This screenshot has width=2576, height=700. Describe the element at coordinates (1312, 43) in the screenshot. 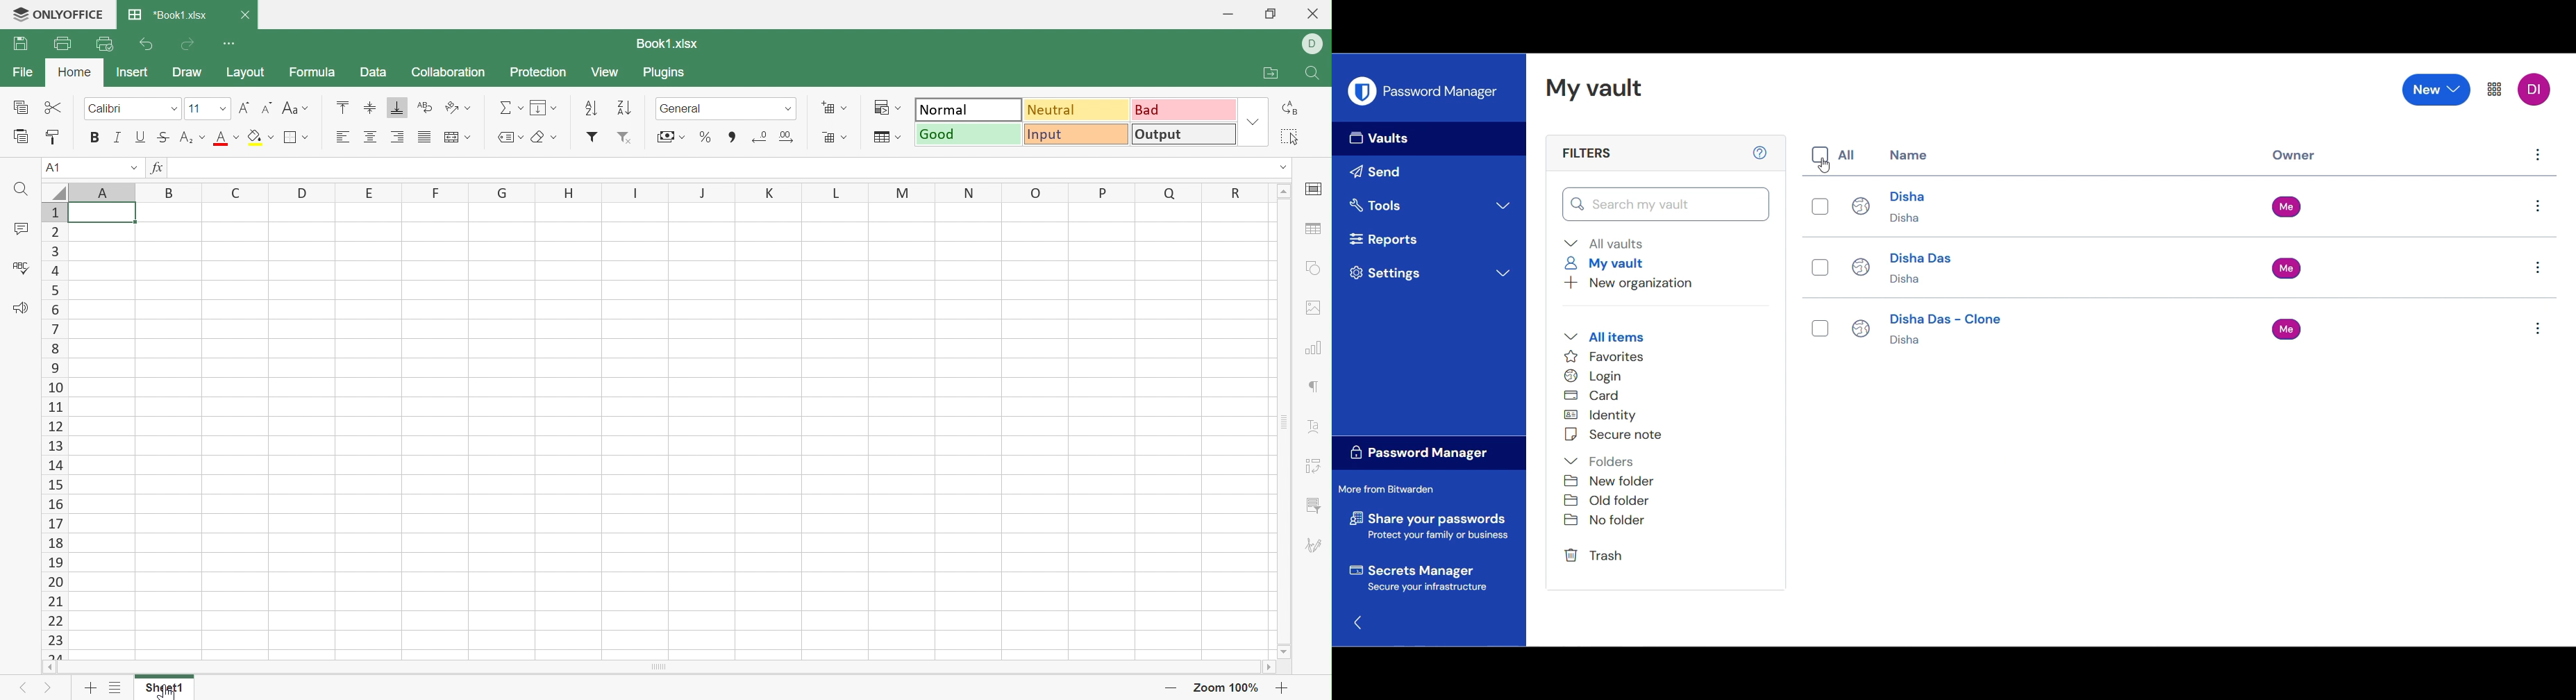

I see `D` at that location.